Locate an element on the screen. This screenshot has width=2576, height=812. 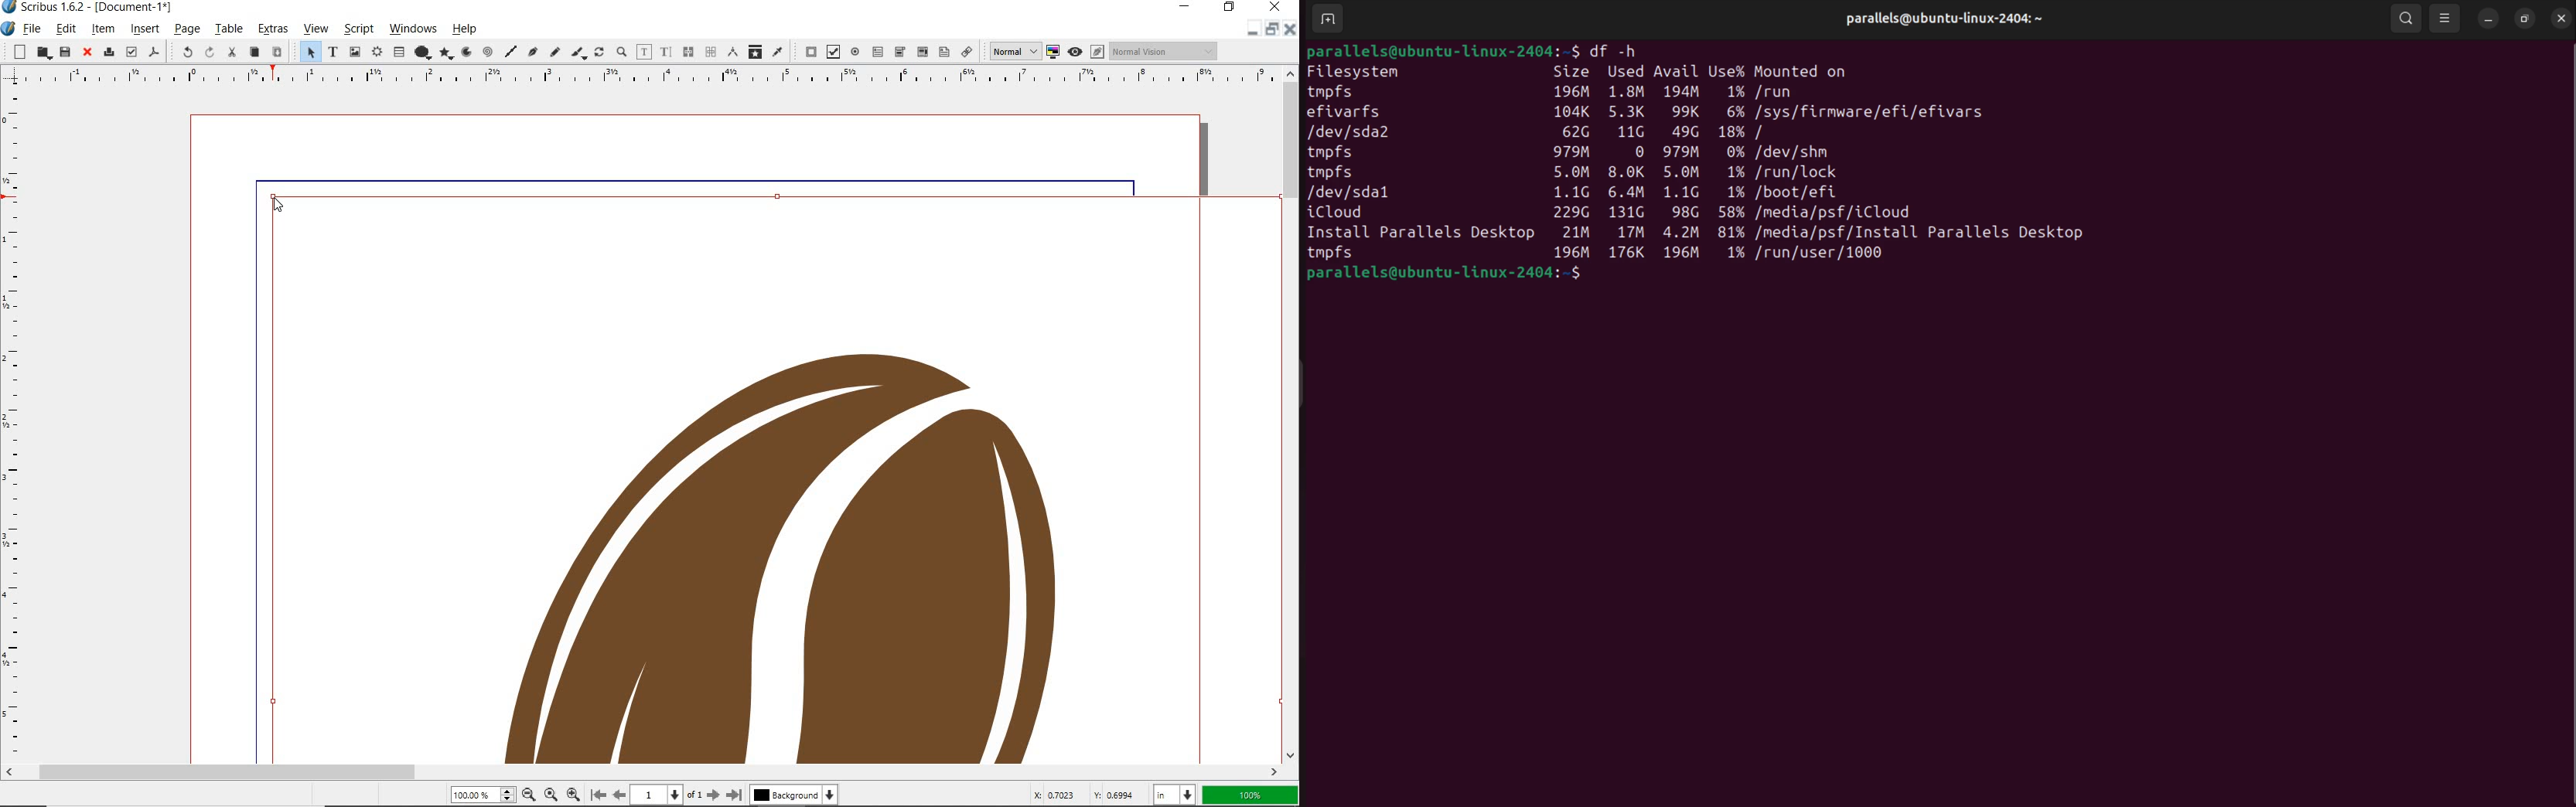
close is located at coordinates (87, 53).